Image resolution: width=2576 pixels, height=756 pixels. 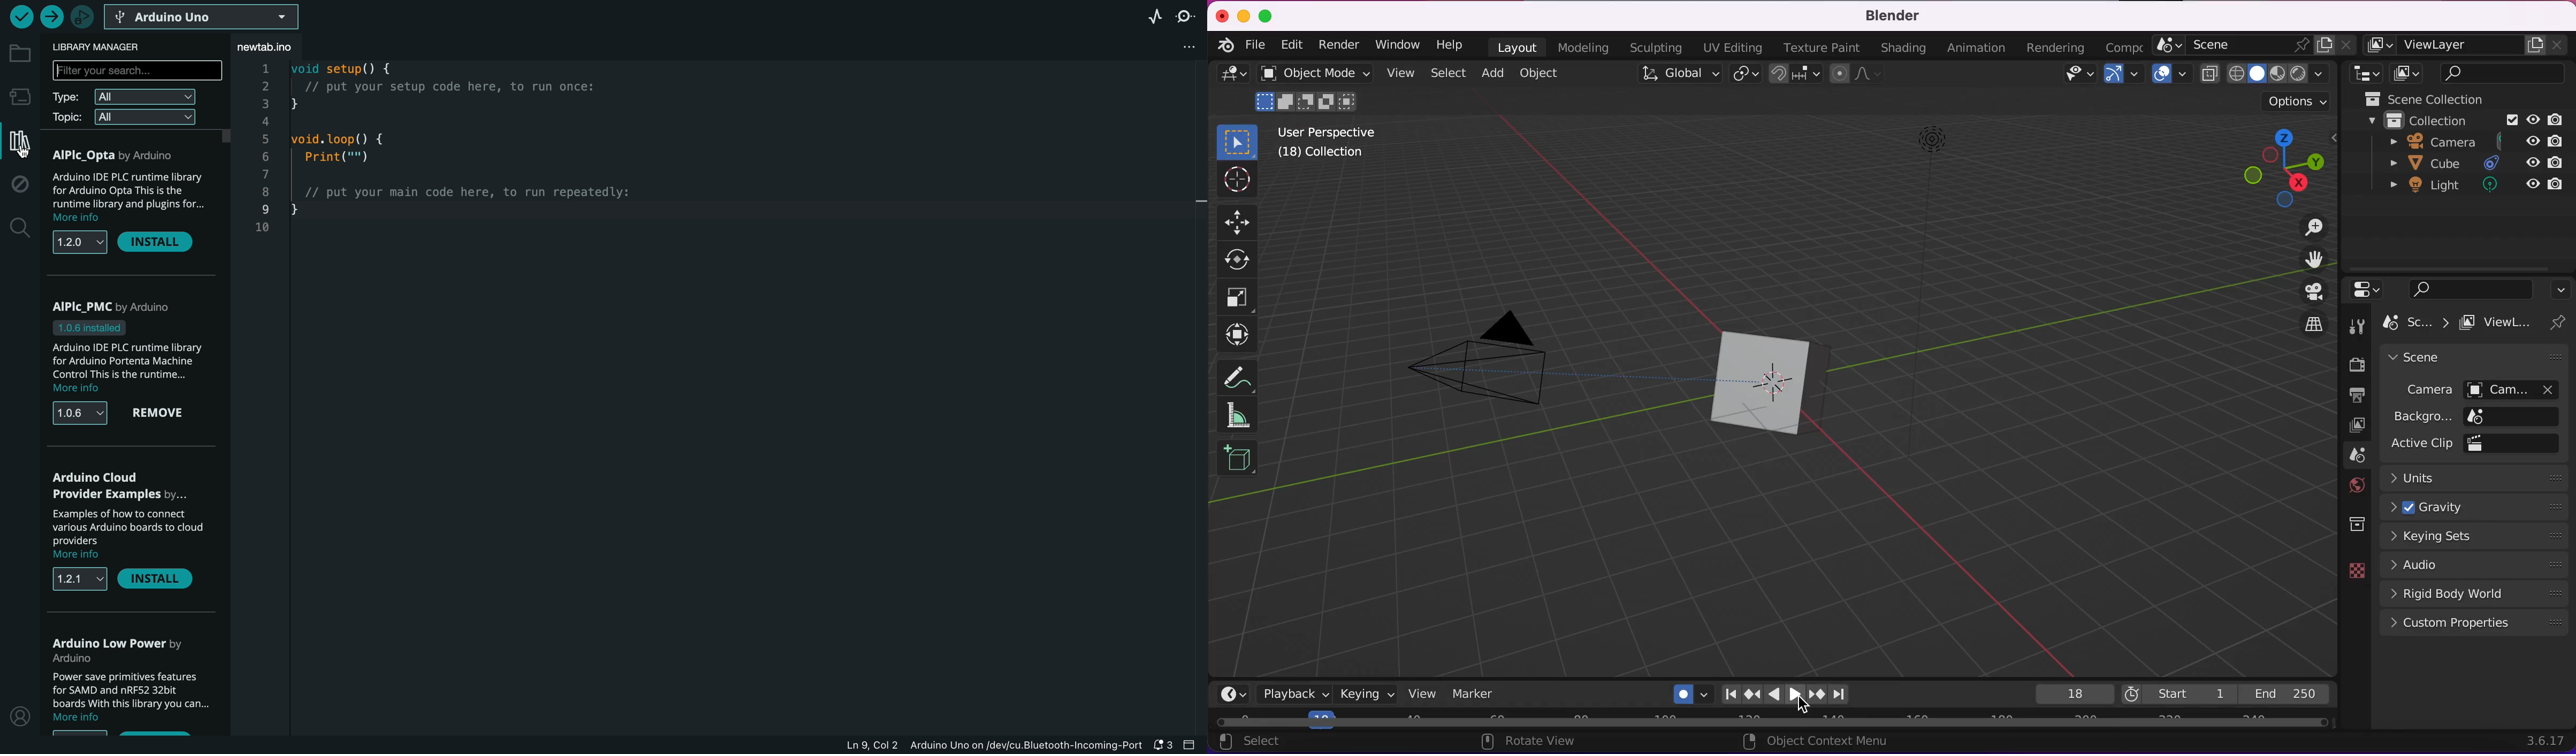 What do you see at coordinates (1238, 260) in the screenshot?
I see `rotate` at bounding box center [1238, 260].